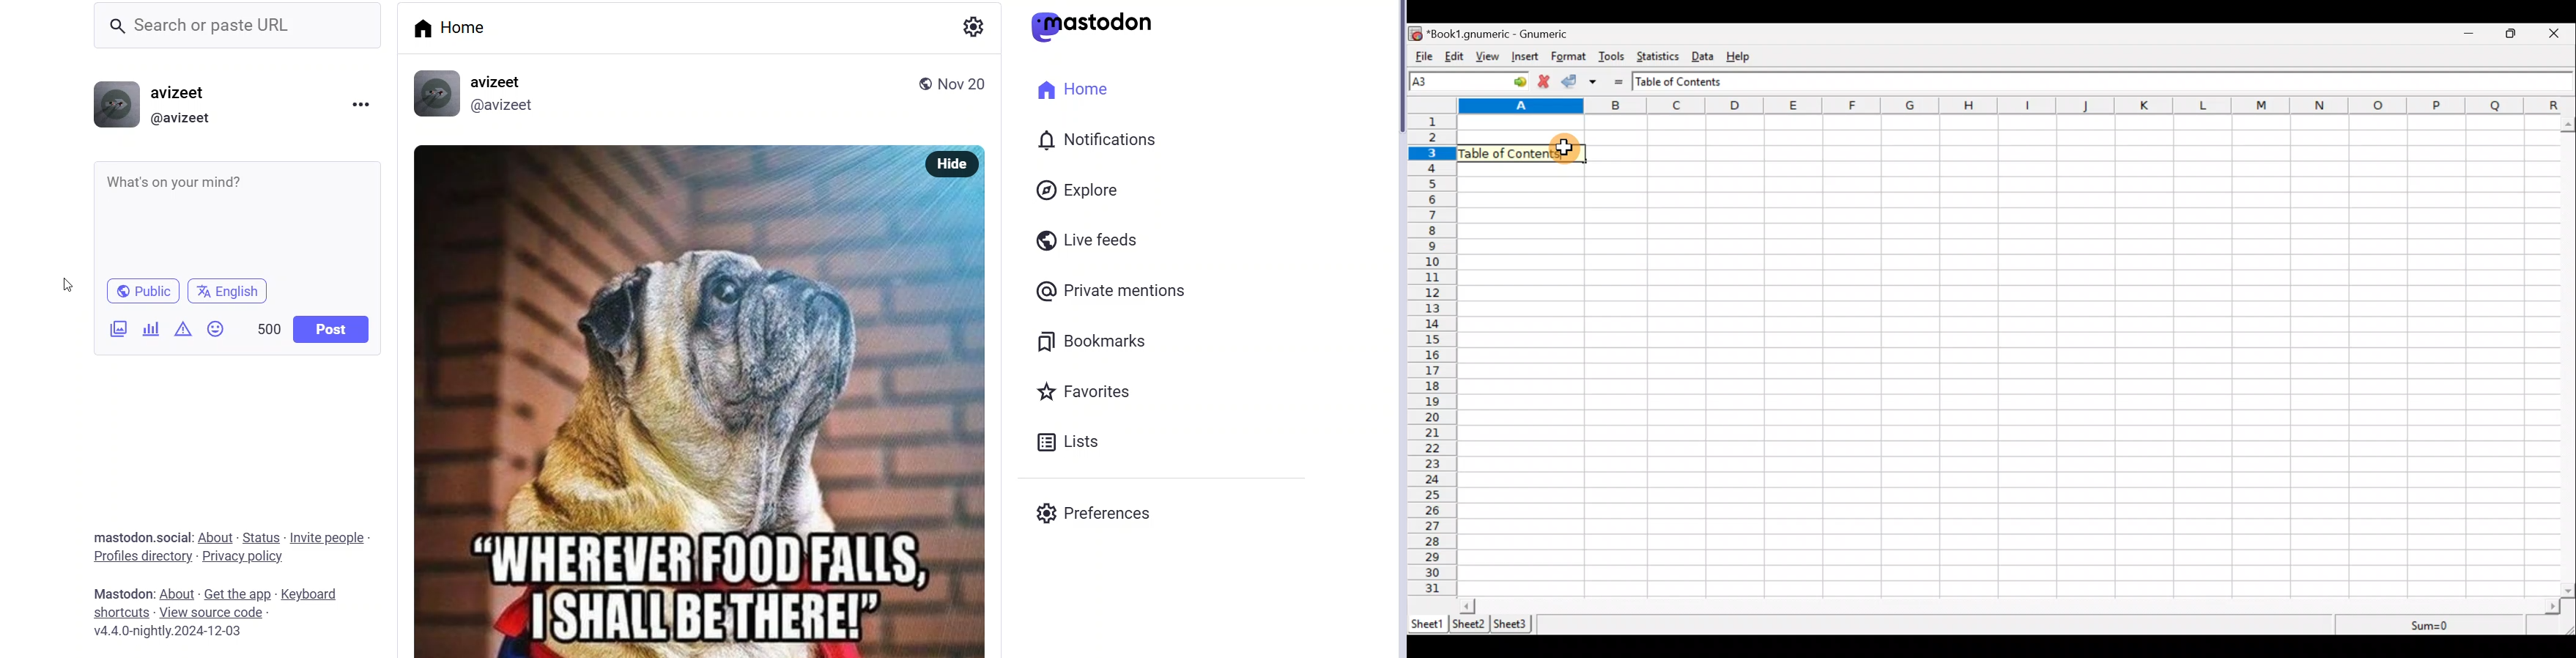  What do you see at coordinates (144, 291) in the screenshot?
I see `public ` at bounding box center [144, 291].